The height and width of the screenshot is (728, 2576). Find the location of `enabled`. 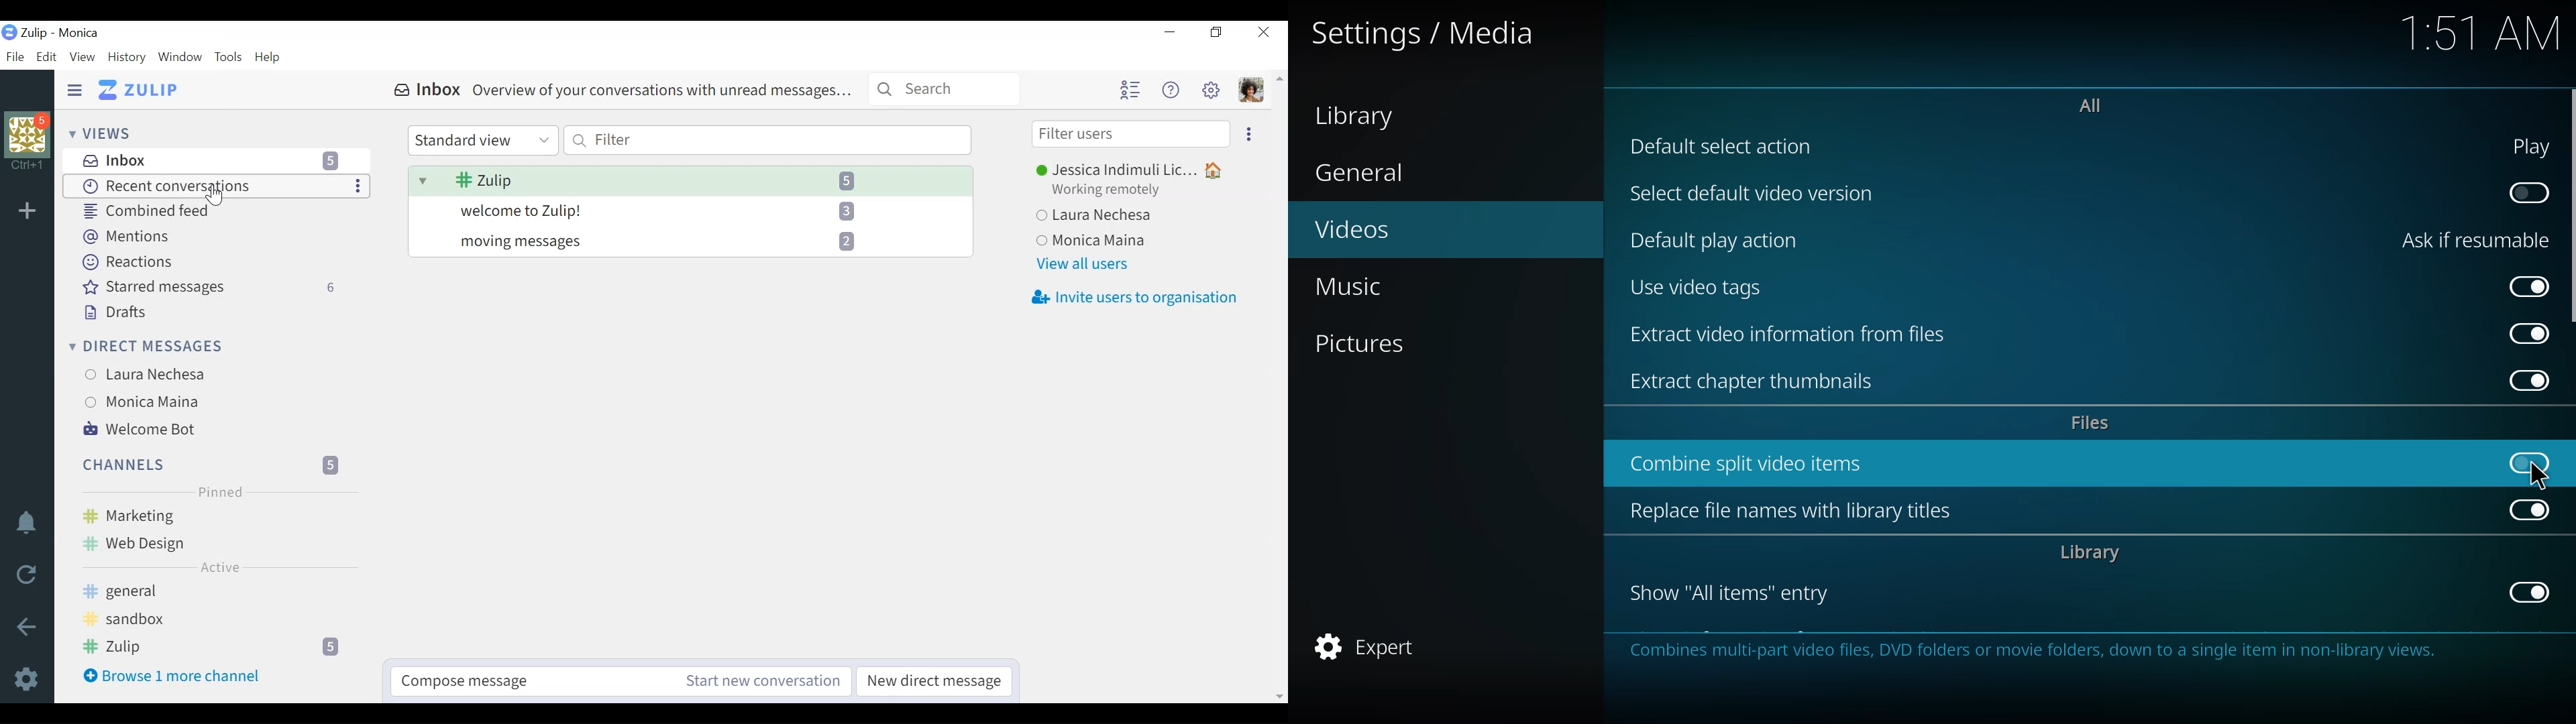

enabled is located at coordinates (2524, 592).